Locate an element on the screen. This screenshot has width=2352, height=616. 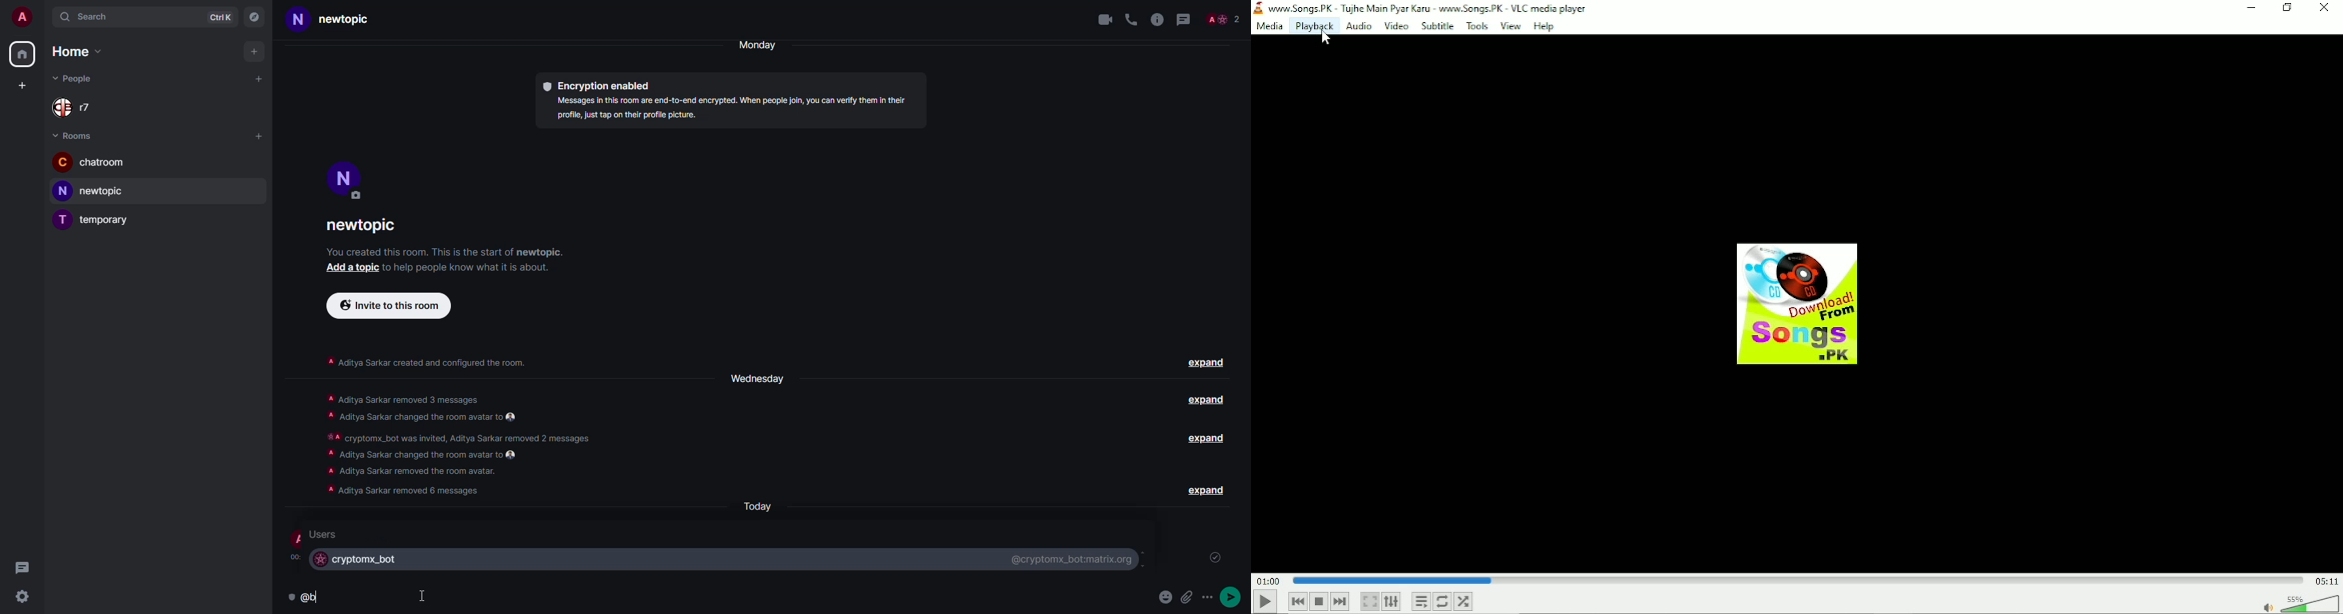
profile is located at coordinates (22, 17).